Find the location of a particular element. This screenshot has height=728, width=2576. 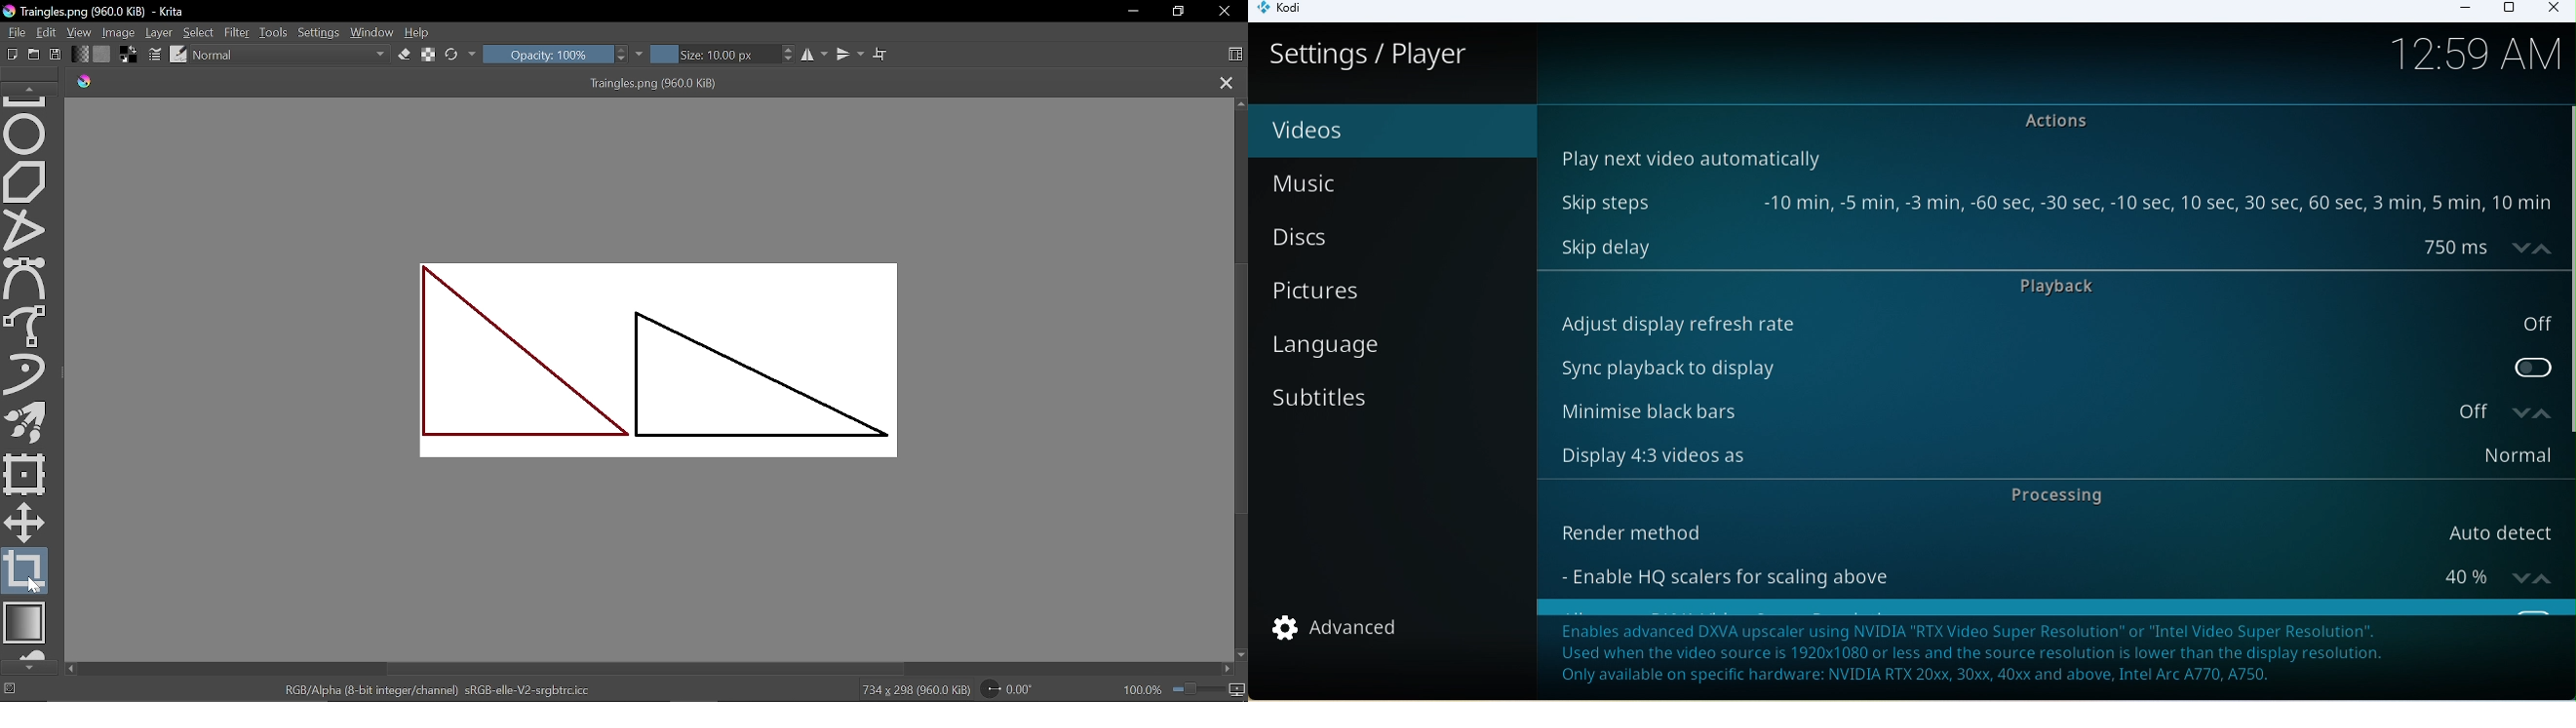

Close is located at coordinates (1227, 13).